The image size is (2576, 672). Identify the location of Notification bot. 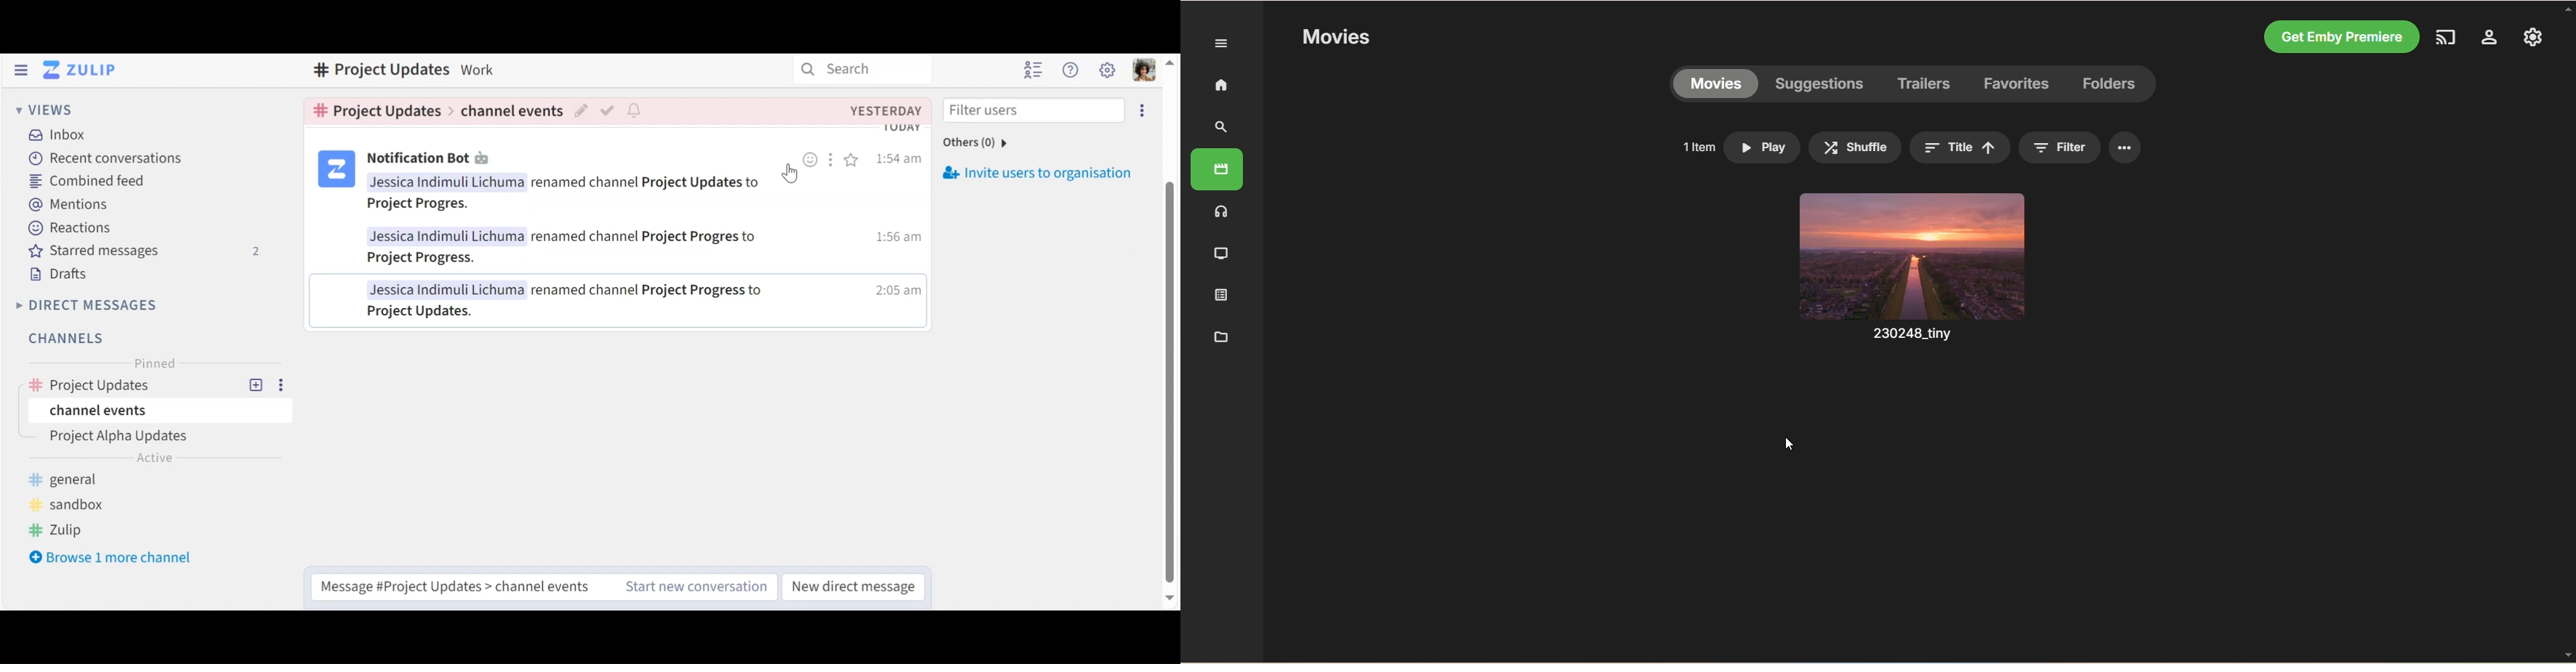
(431, 159).